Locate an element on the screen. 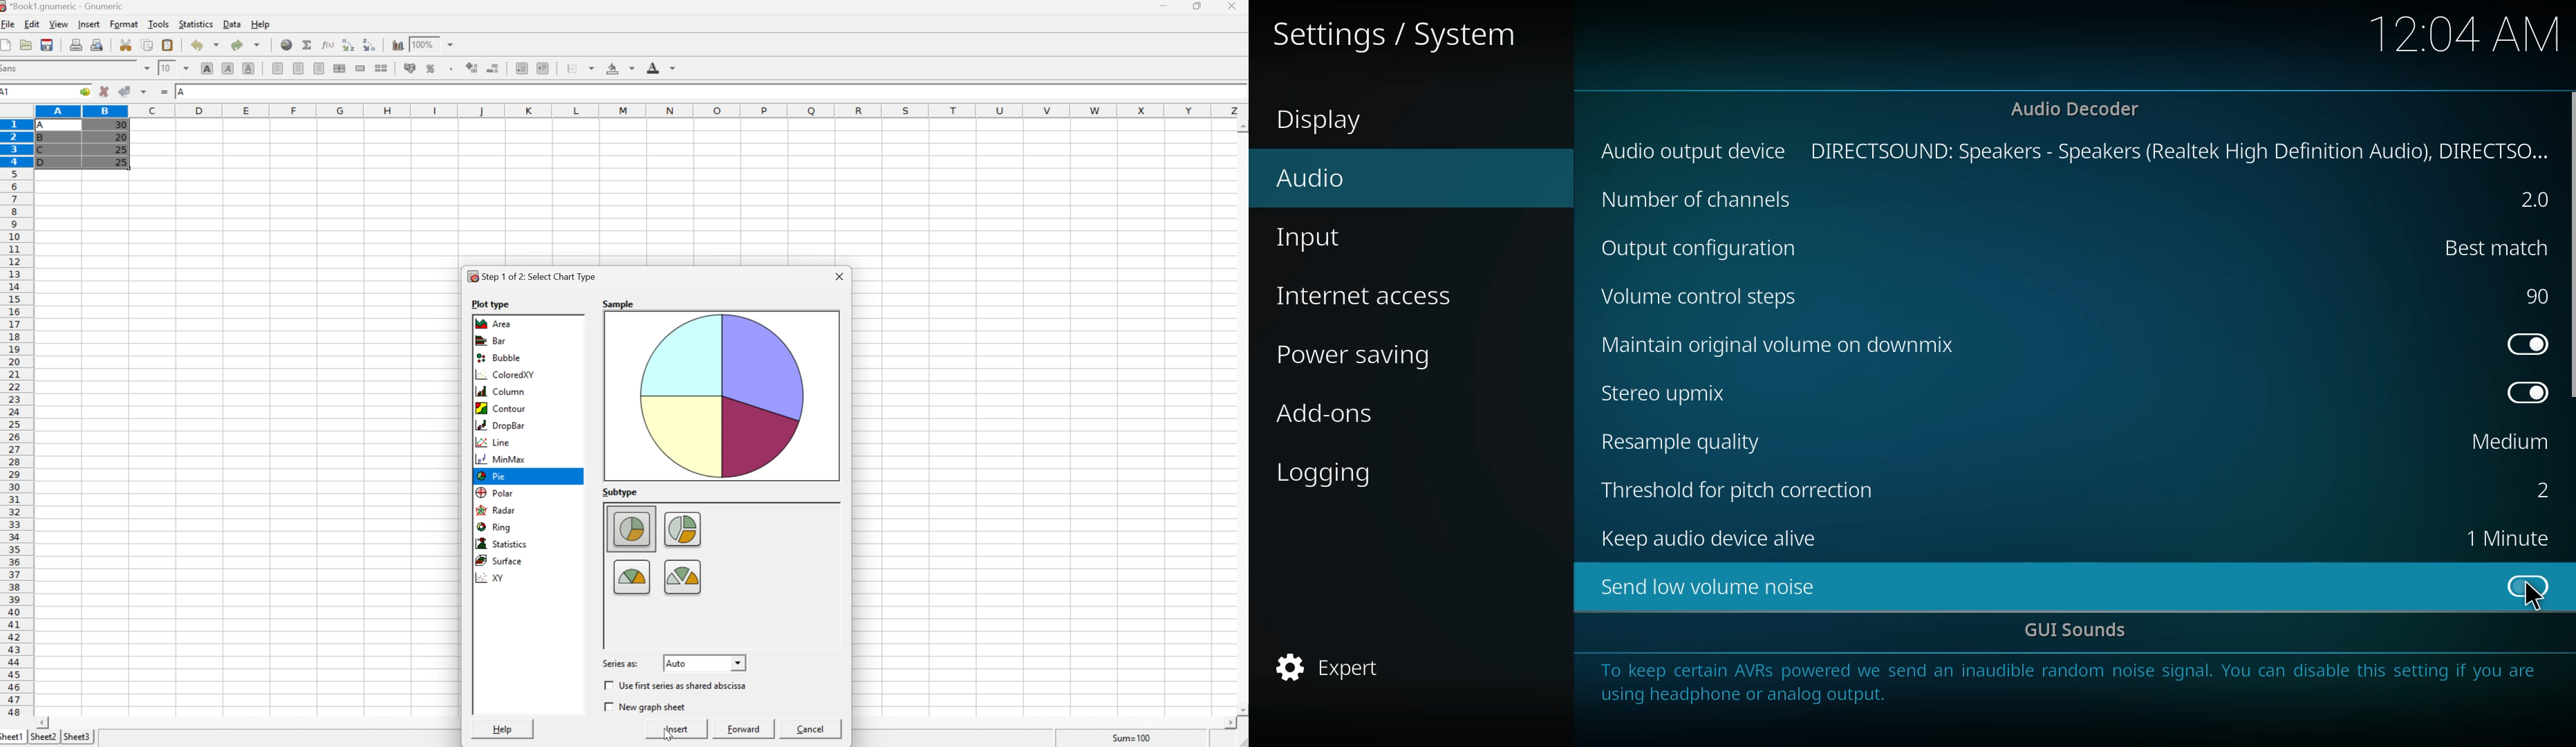 This screenshot has width=2576, height=756. Cut the selection is located at coordinates (128, 45).